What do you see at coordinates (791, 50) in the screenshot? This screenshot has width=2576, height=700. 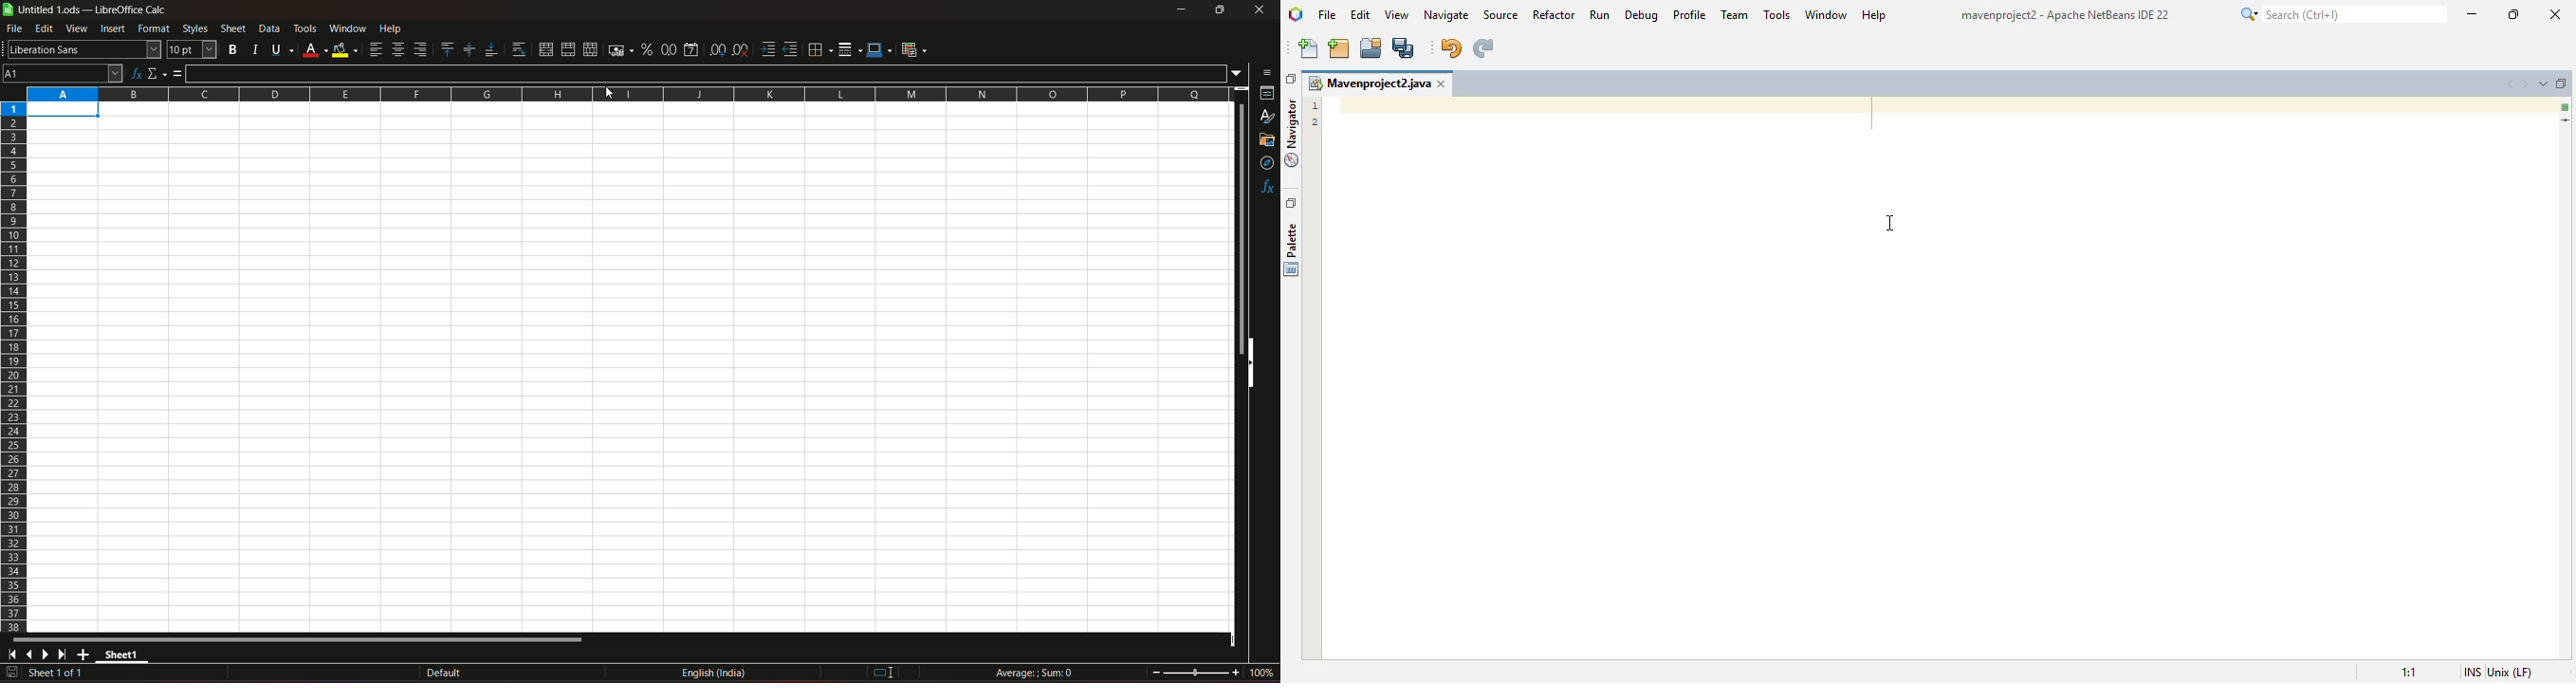 I see `decrease indent` at bounding box center [791, 50].